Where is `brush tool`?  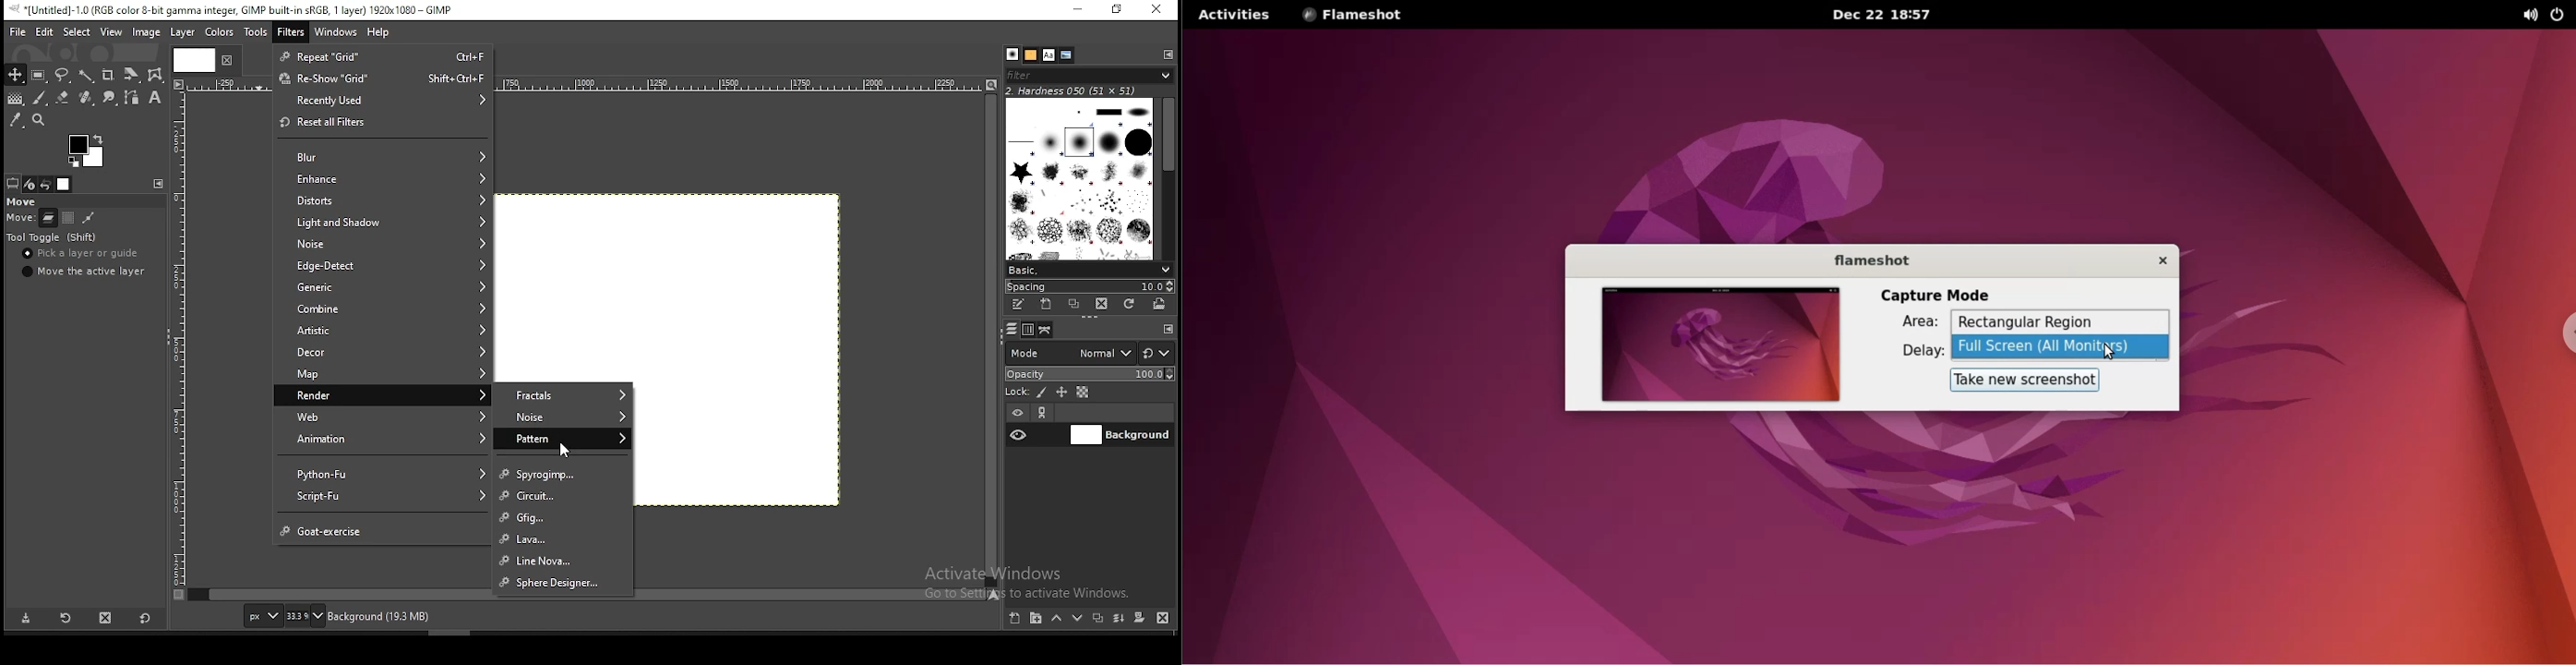
brush tool is located at coordinates (41, 98).